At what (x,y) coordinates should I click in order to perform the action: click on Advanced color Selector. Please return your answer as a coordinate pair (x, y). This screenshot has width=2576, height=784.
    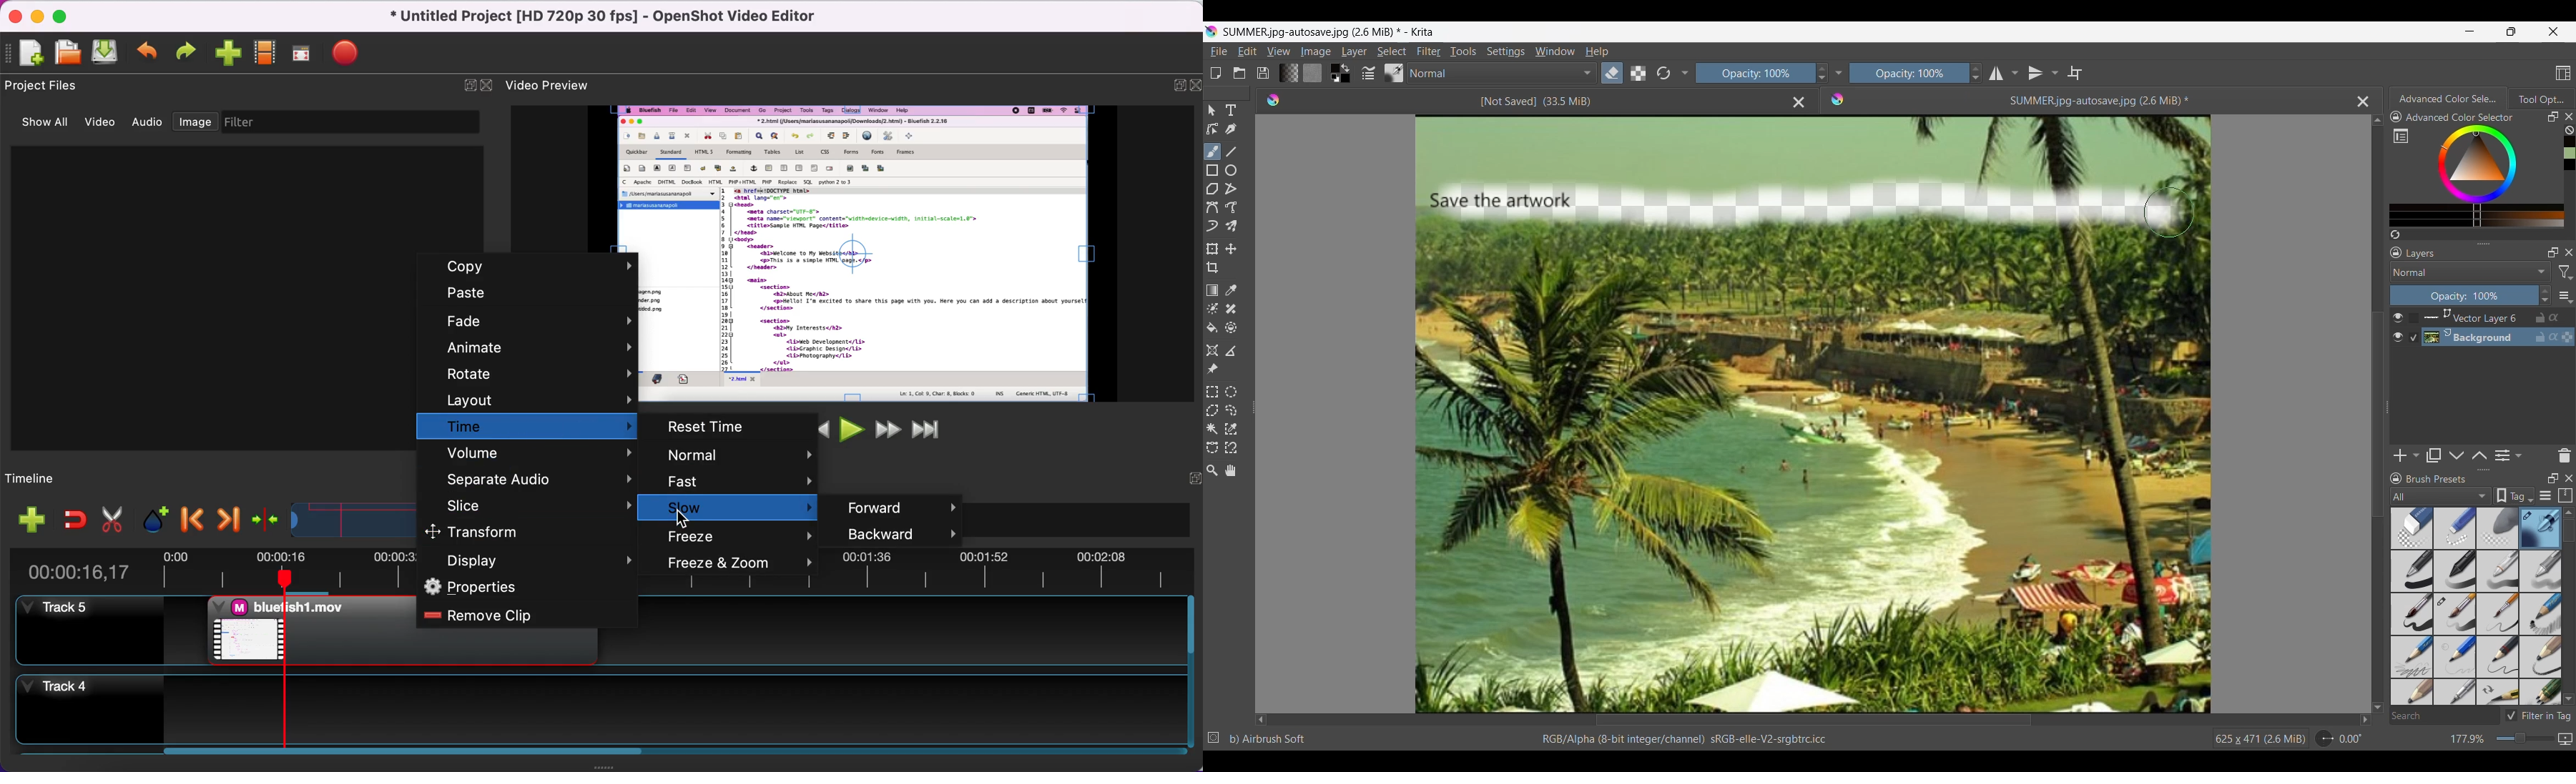
    Looking at the image, I should click on (2449, 96).